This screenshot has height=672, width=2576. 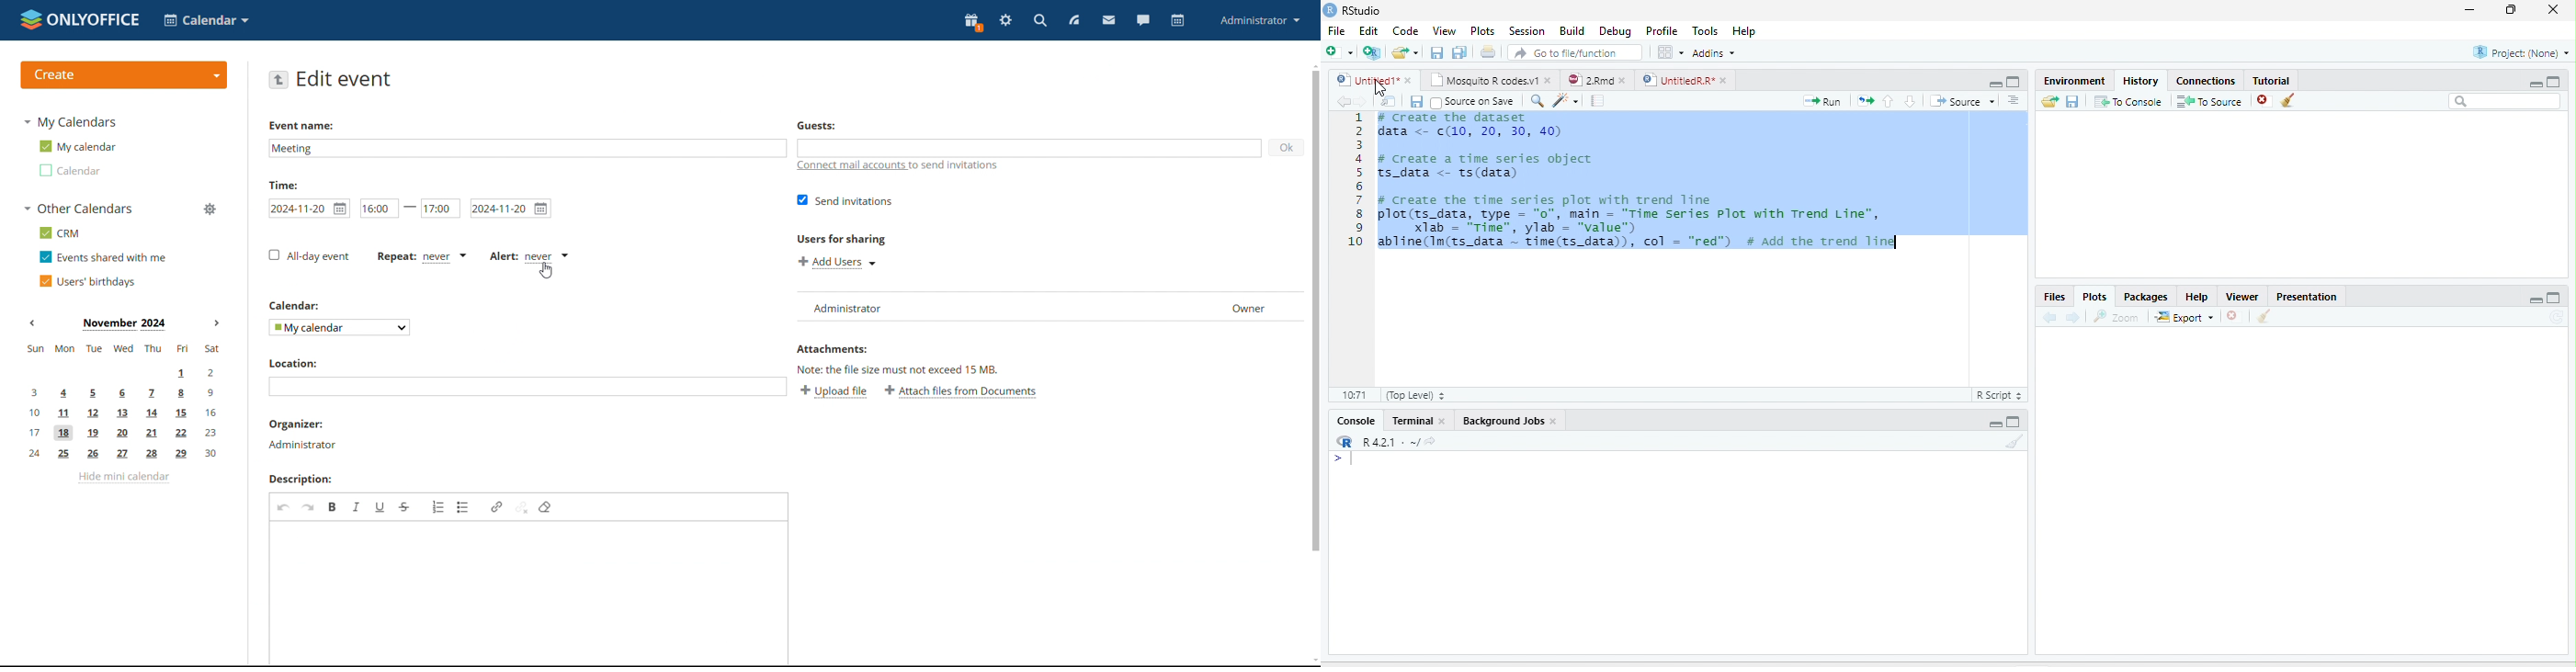 I want to click on Minimize, so click(x=1993, y=424).